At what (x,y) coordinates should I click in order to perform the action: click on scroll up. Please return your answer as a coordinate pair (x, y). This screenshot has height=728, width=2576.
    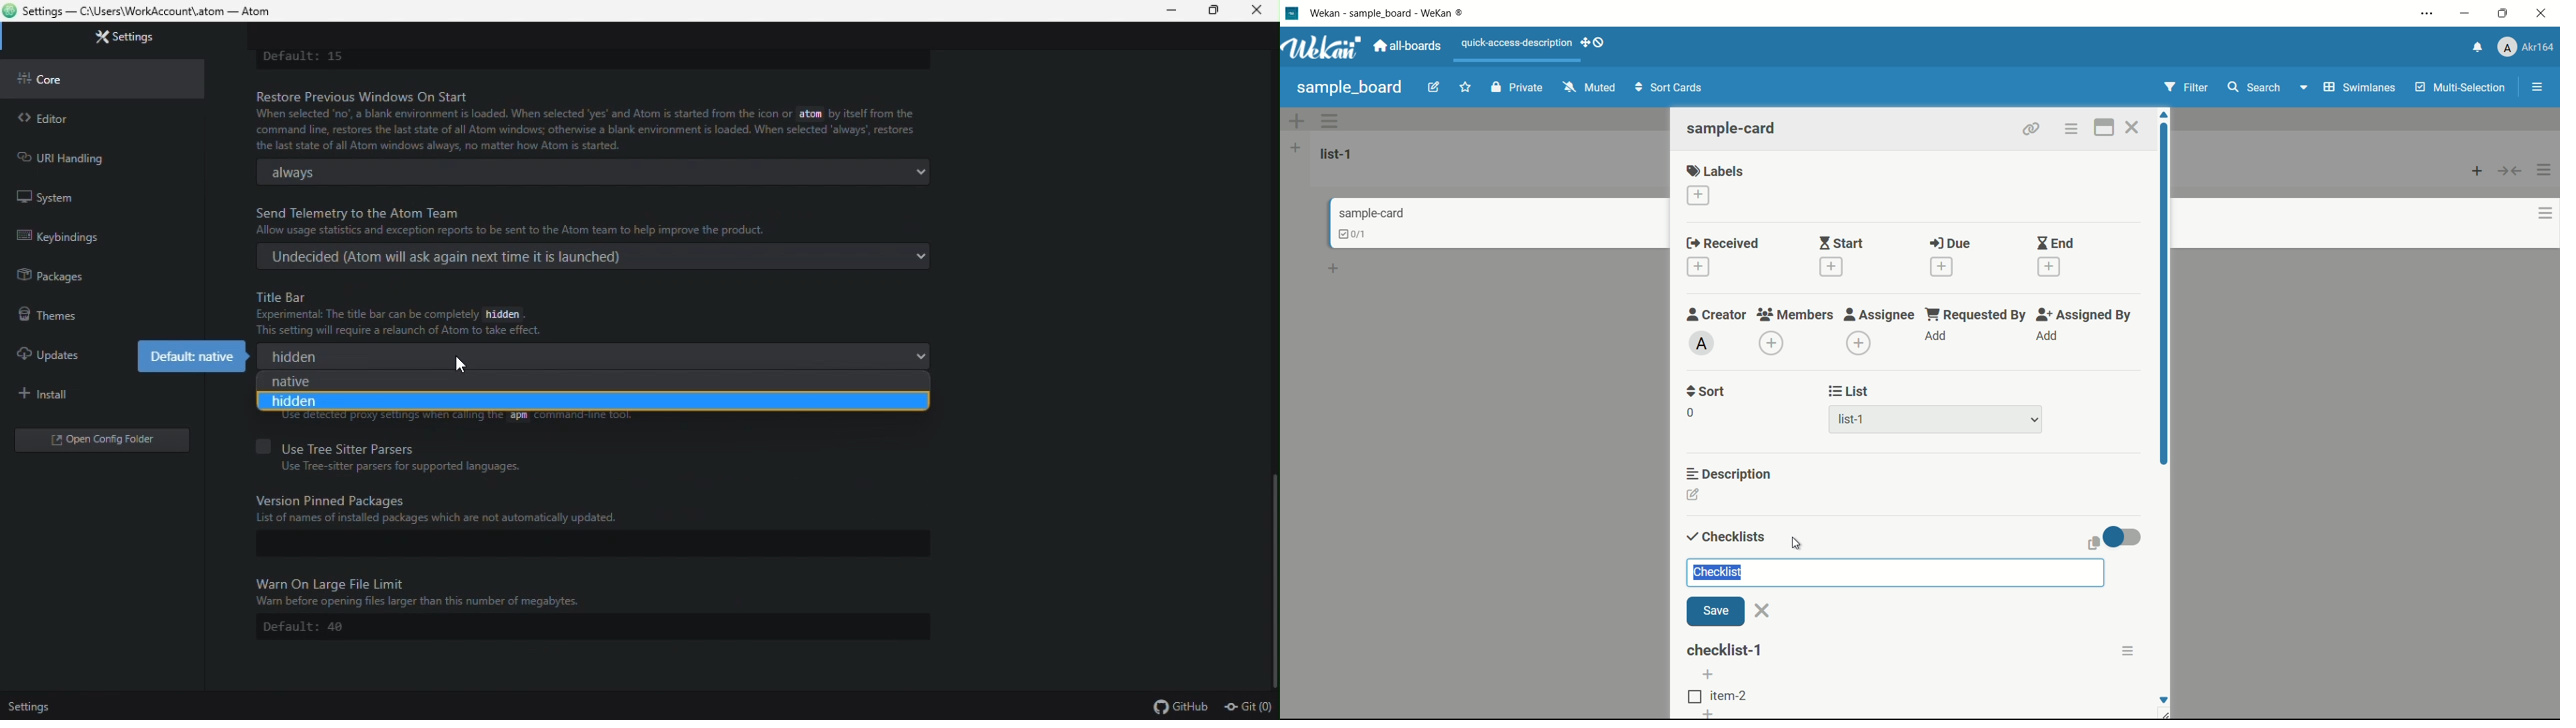
    Looking at the image, I should click on (2165, 115).